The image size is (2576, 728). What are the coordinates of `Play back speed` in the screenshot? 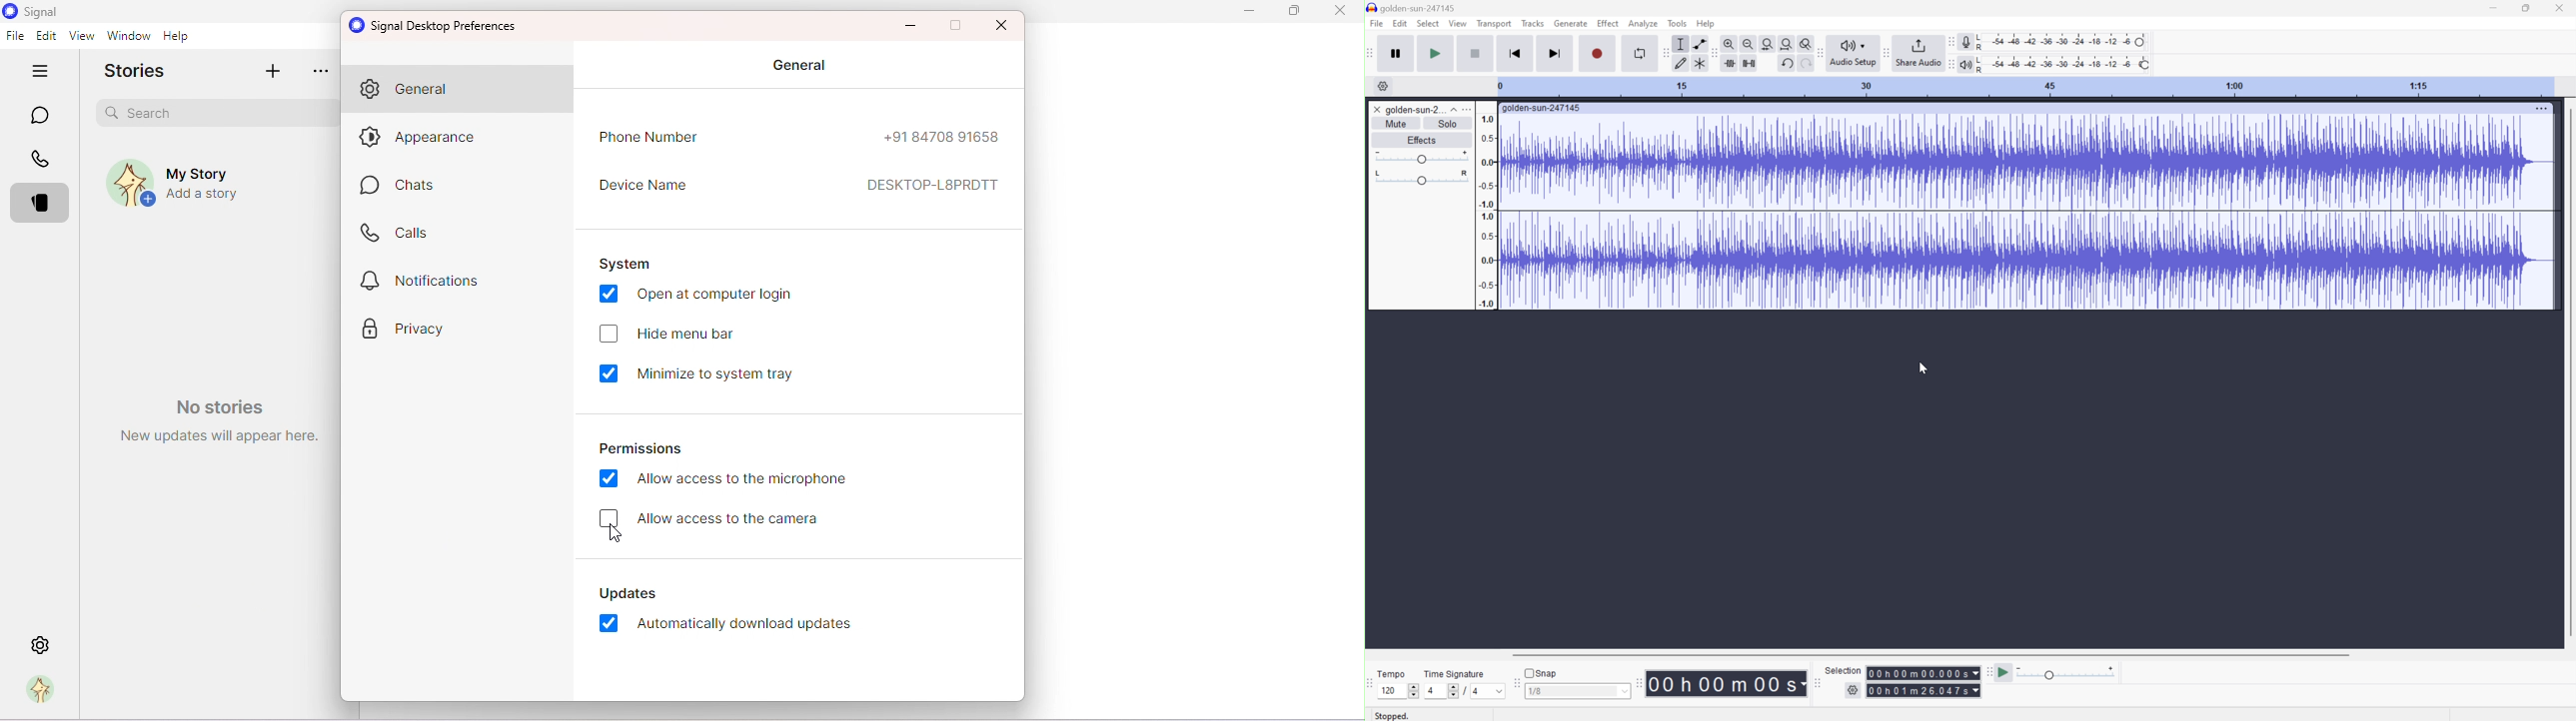 It's located at (2069, 673).